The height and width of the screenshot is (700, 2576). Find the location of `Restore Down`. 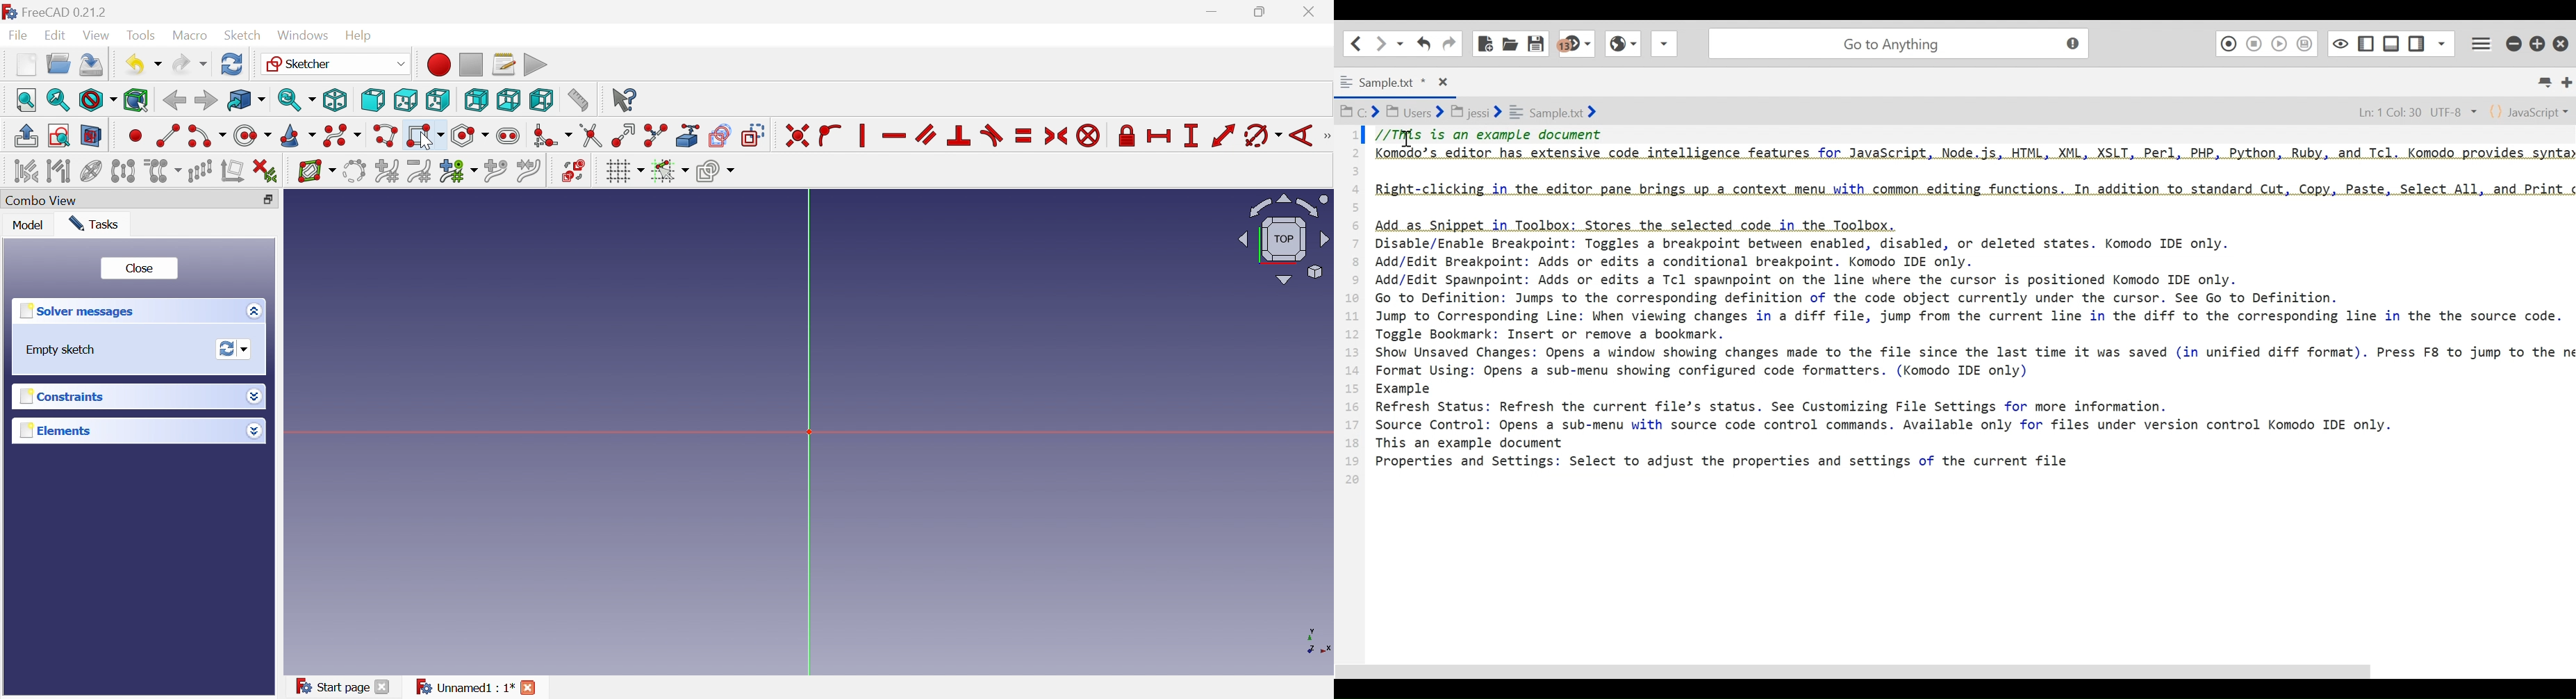

Restore Down is located at coordinates (1263, 13).